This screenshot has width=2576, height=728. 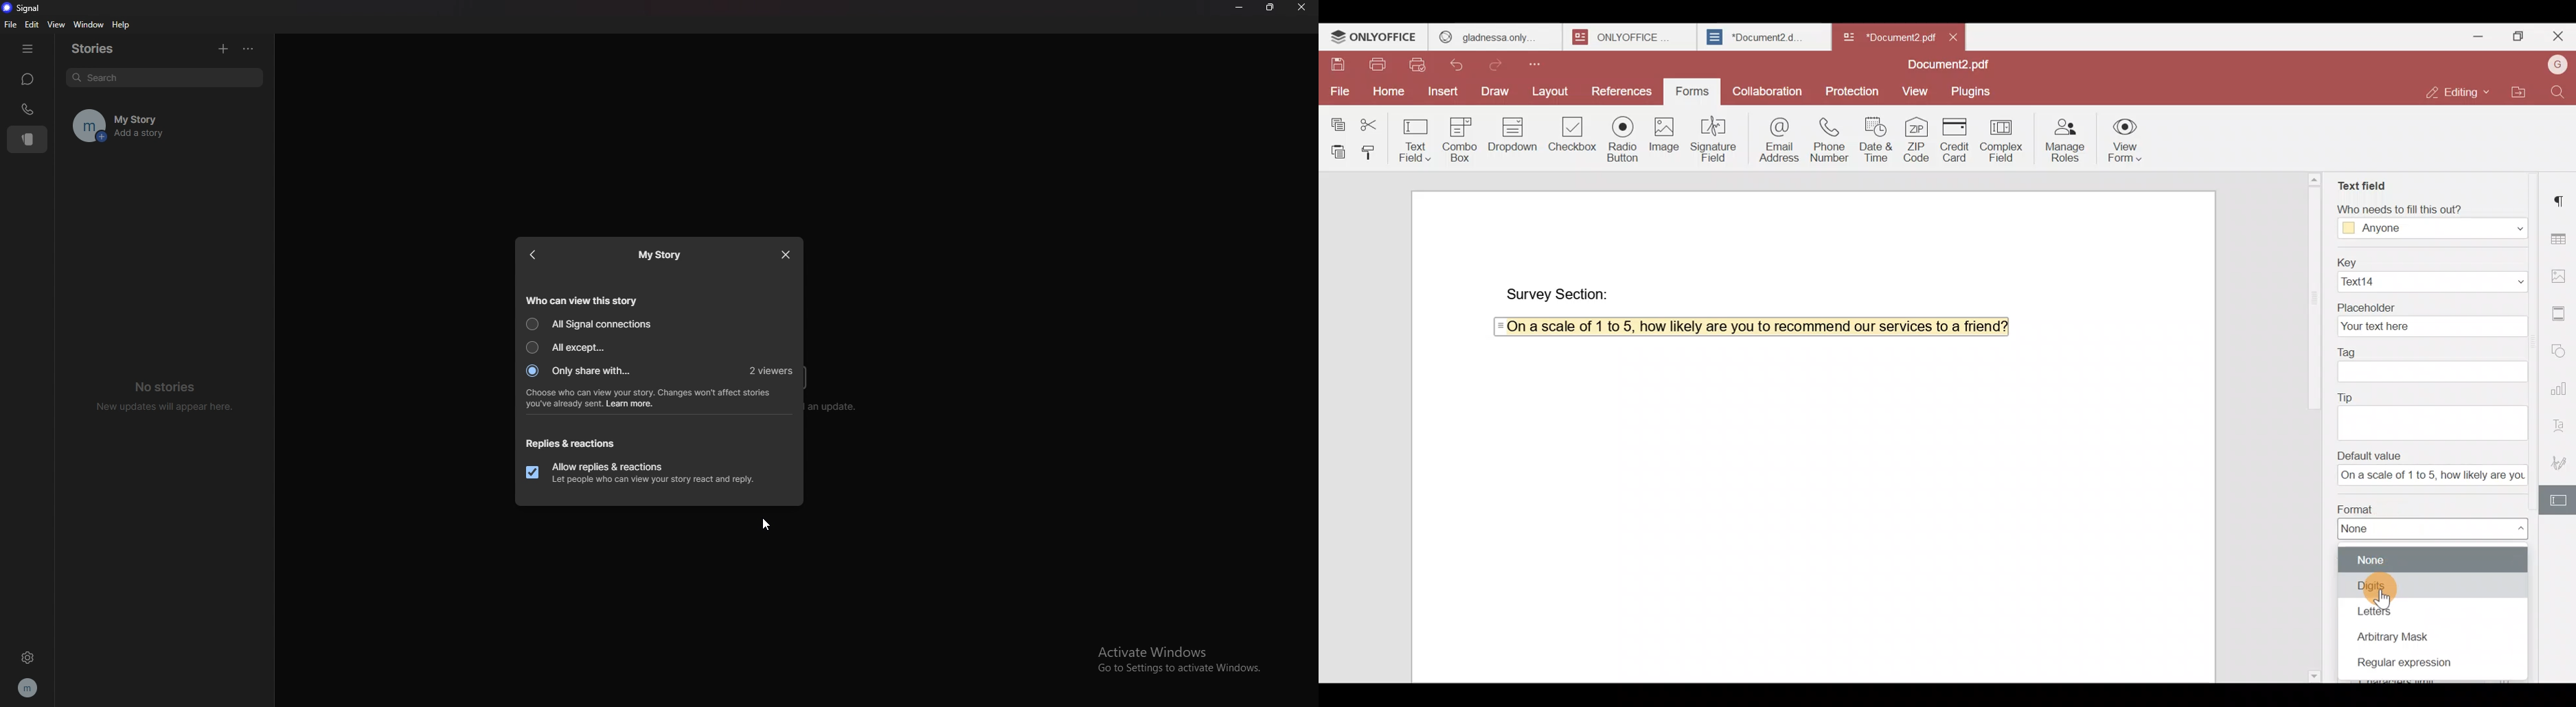 I want to click on Date & time, so click(x=1875, y=139).